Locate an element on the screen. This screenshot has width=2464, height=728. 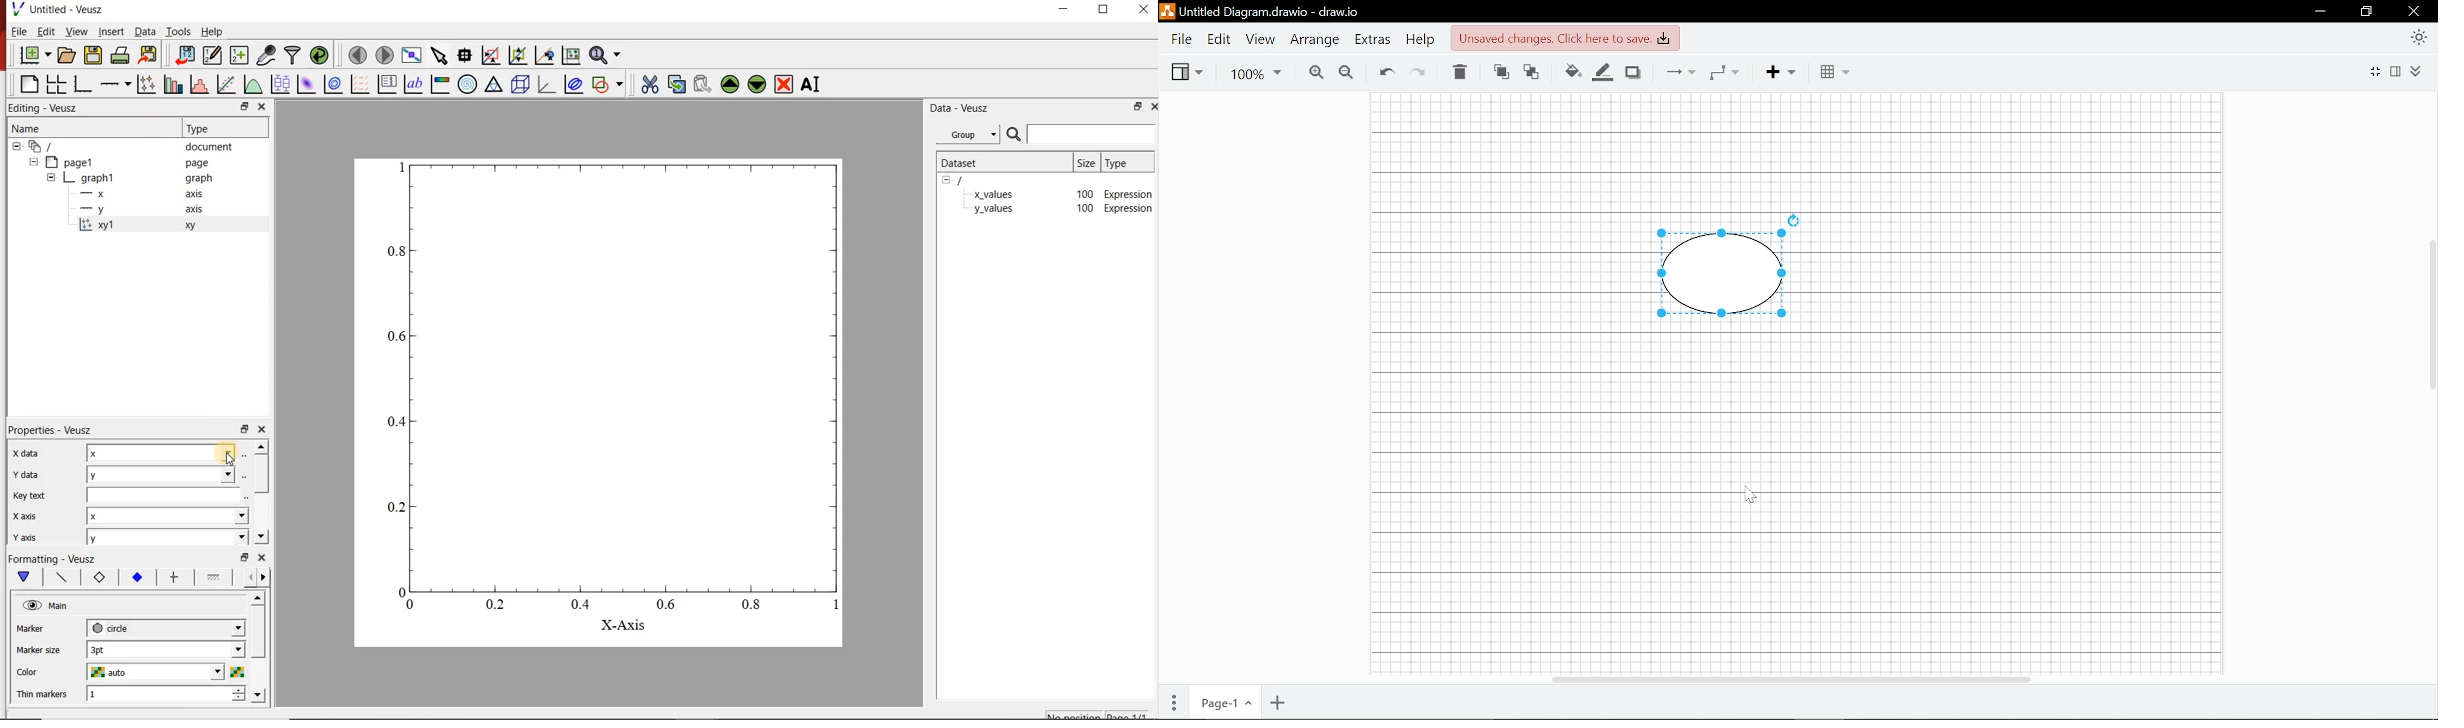
Horizontal scrollbar is located at coordinates (1789, 676).